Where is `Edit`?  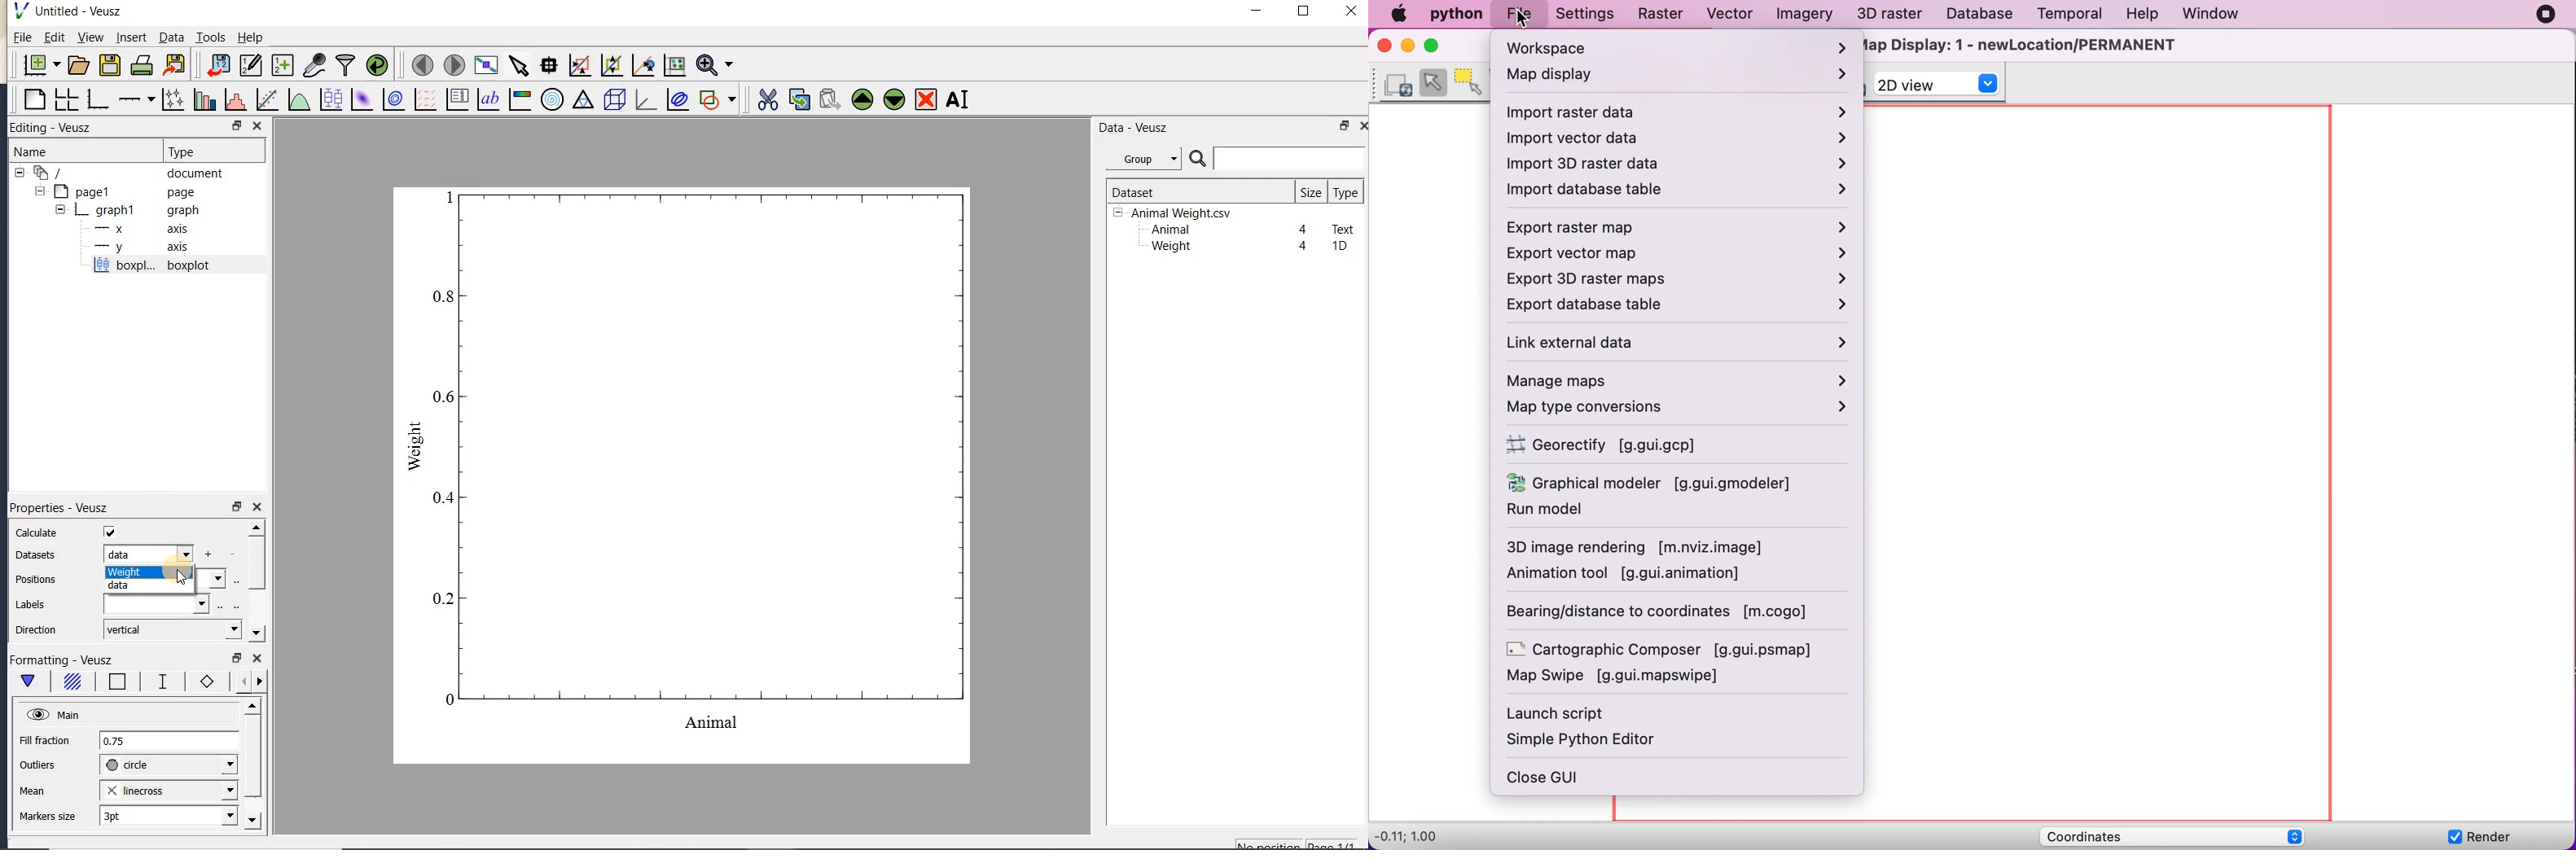 Edit is located at coordinates (51, 39).